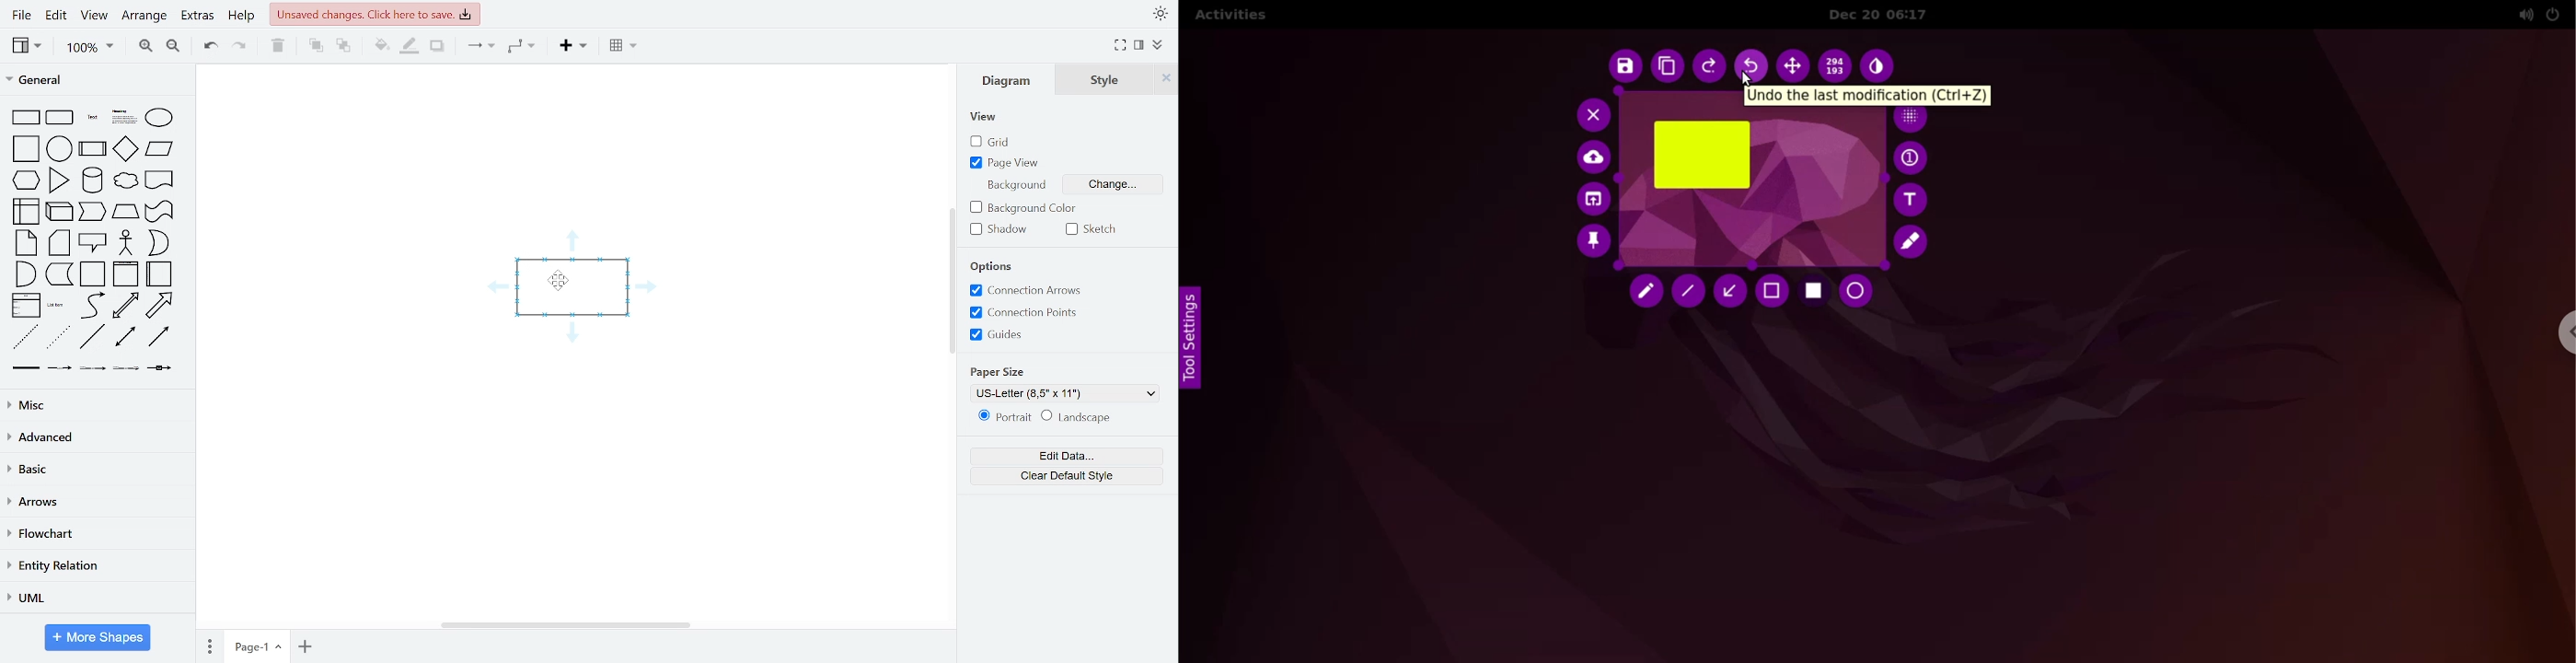 The width and height of the screenshot is (2576, 672). Describe the element at coordinates (1027, 313) in the screenshot. I see `connection points` at that location.